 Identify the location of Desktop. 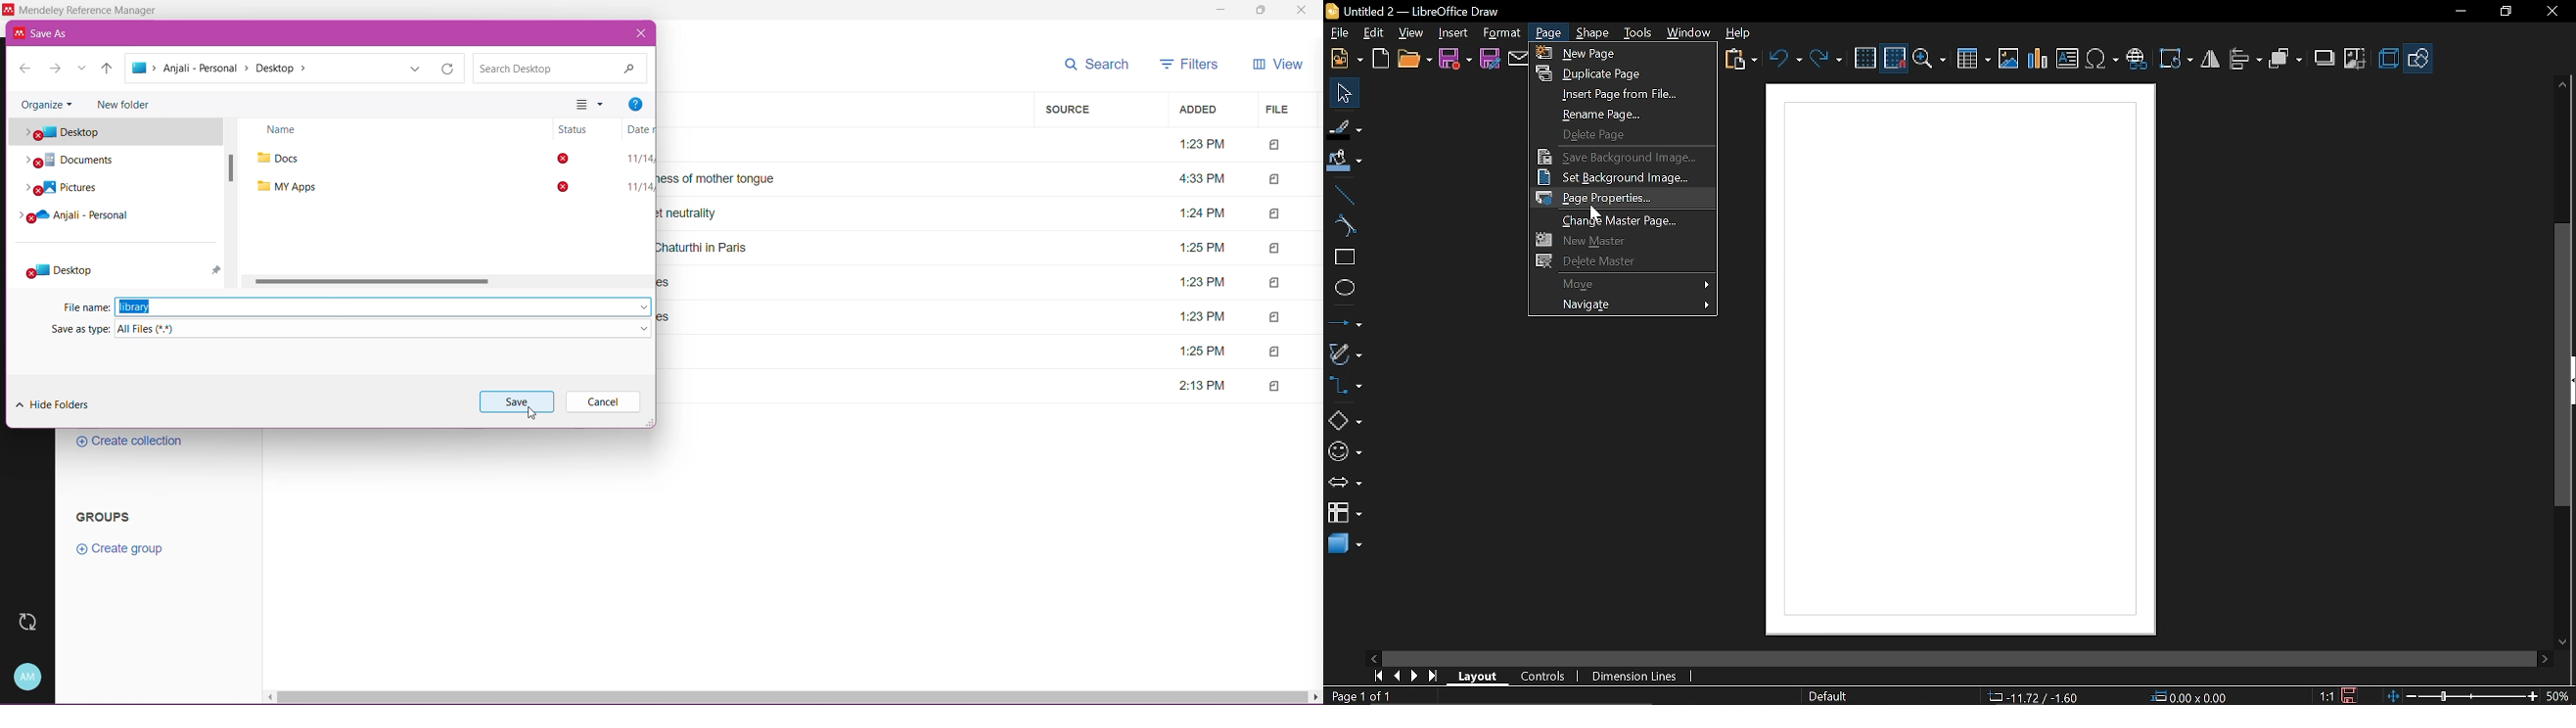
(118, 132).